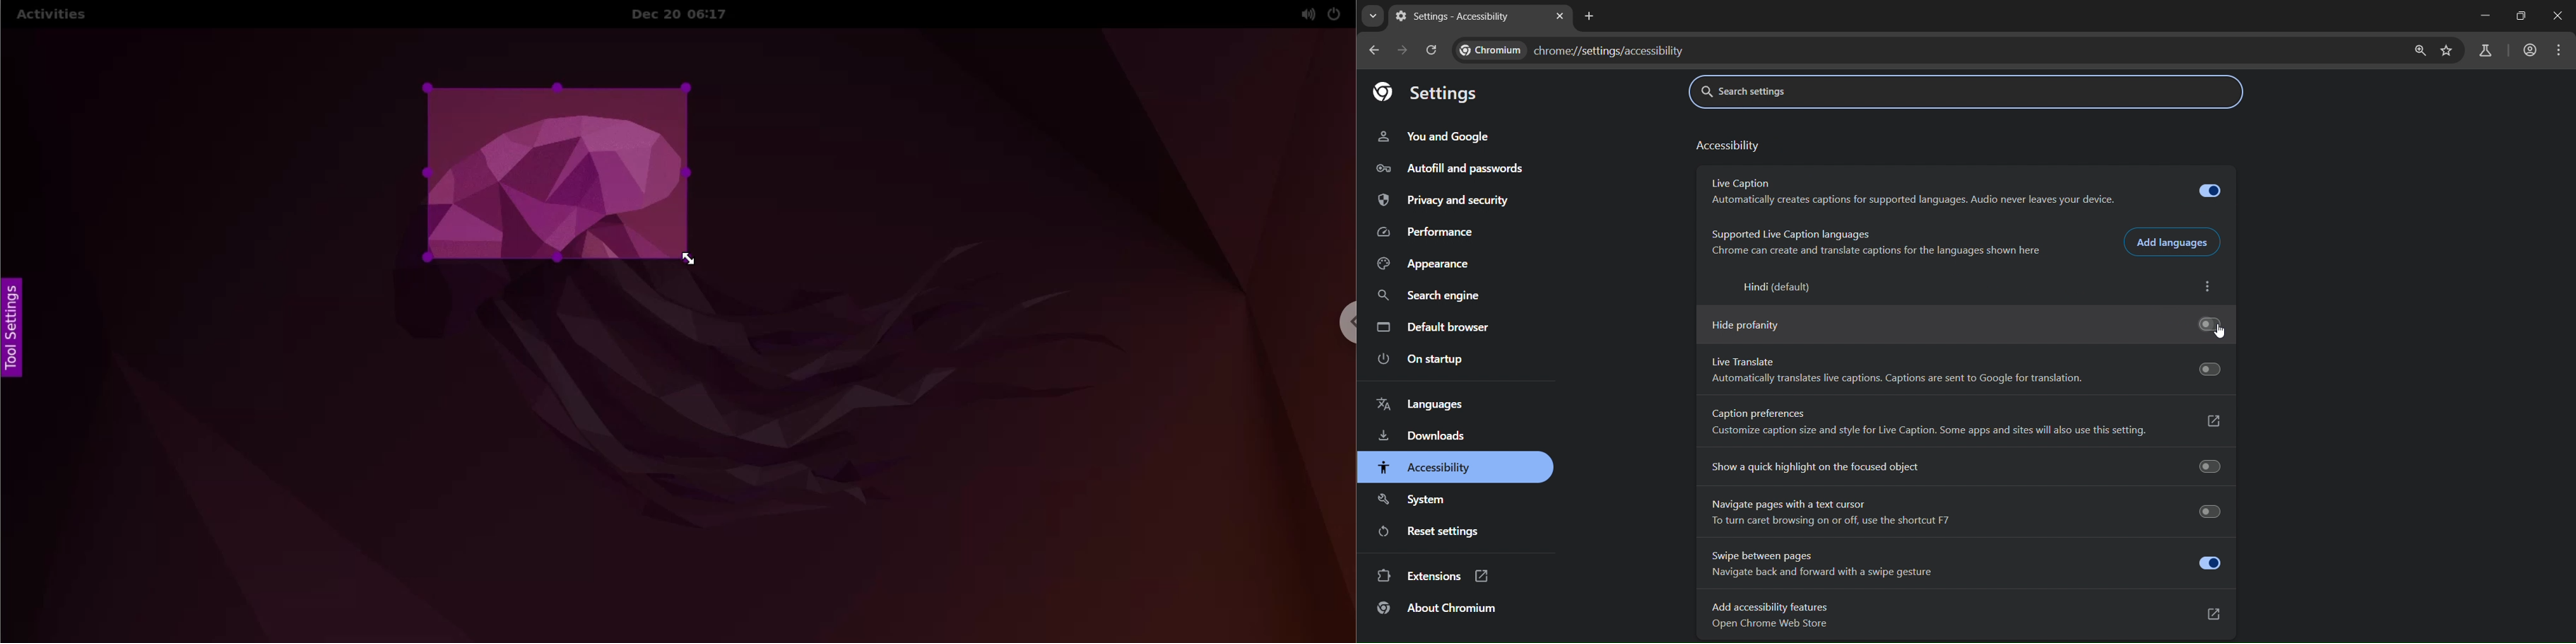  What do you see at coordinates (2175, 241) in the screenshot?
I see `add languages` at bounding box center [2175, 241].